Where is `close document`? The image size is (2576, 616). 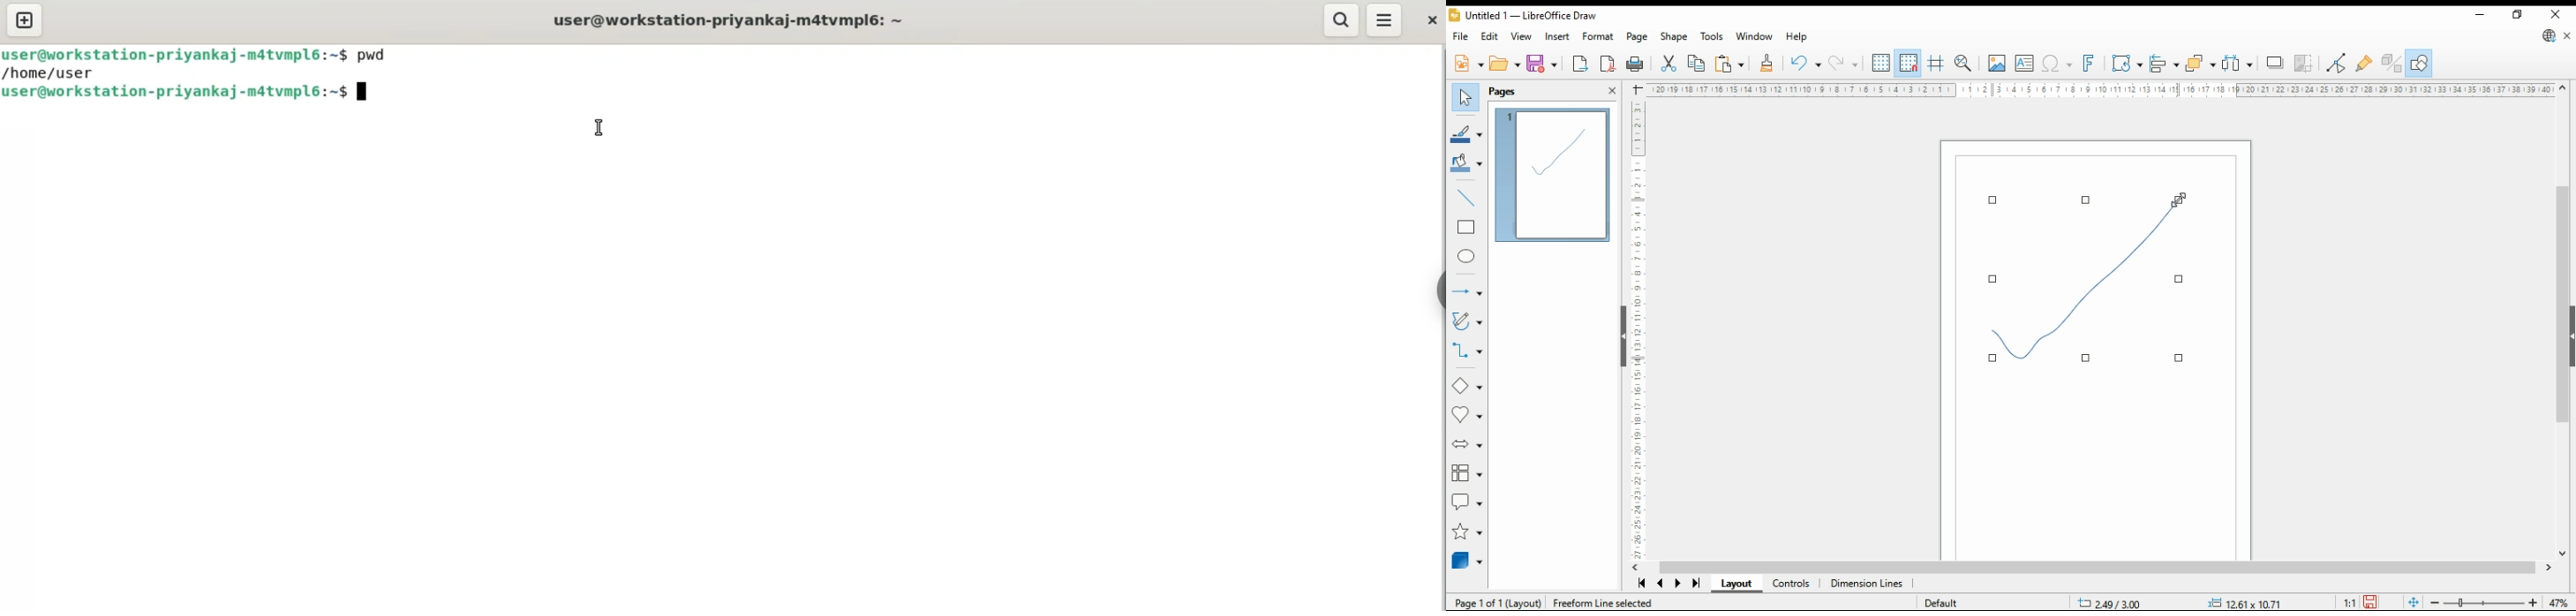 close document is located at coordinates (2569, 34).